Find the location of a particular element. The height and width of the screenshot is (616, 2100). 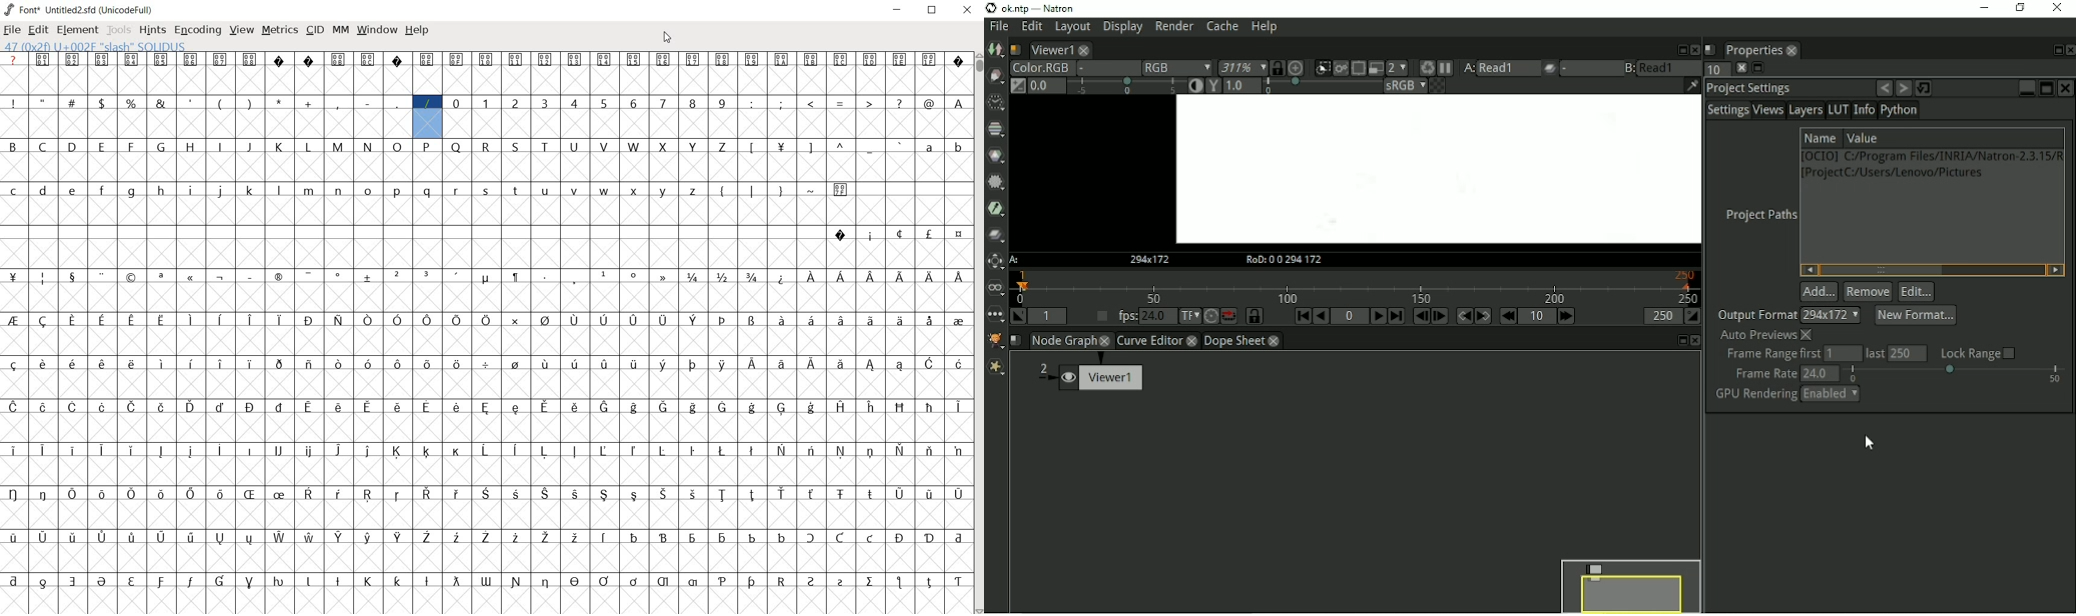

glyph is located at coordinates (251, 451).